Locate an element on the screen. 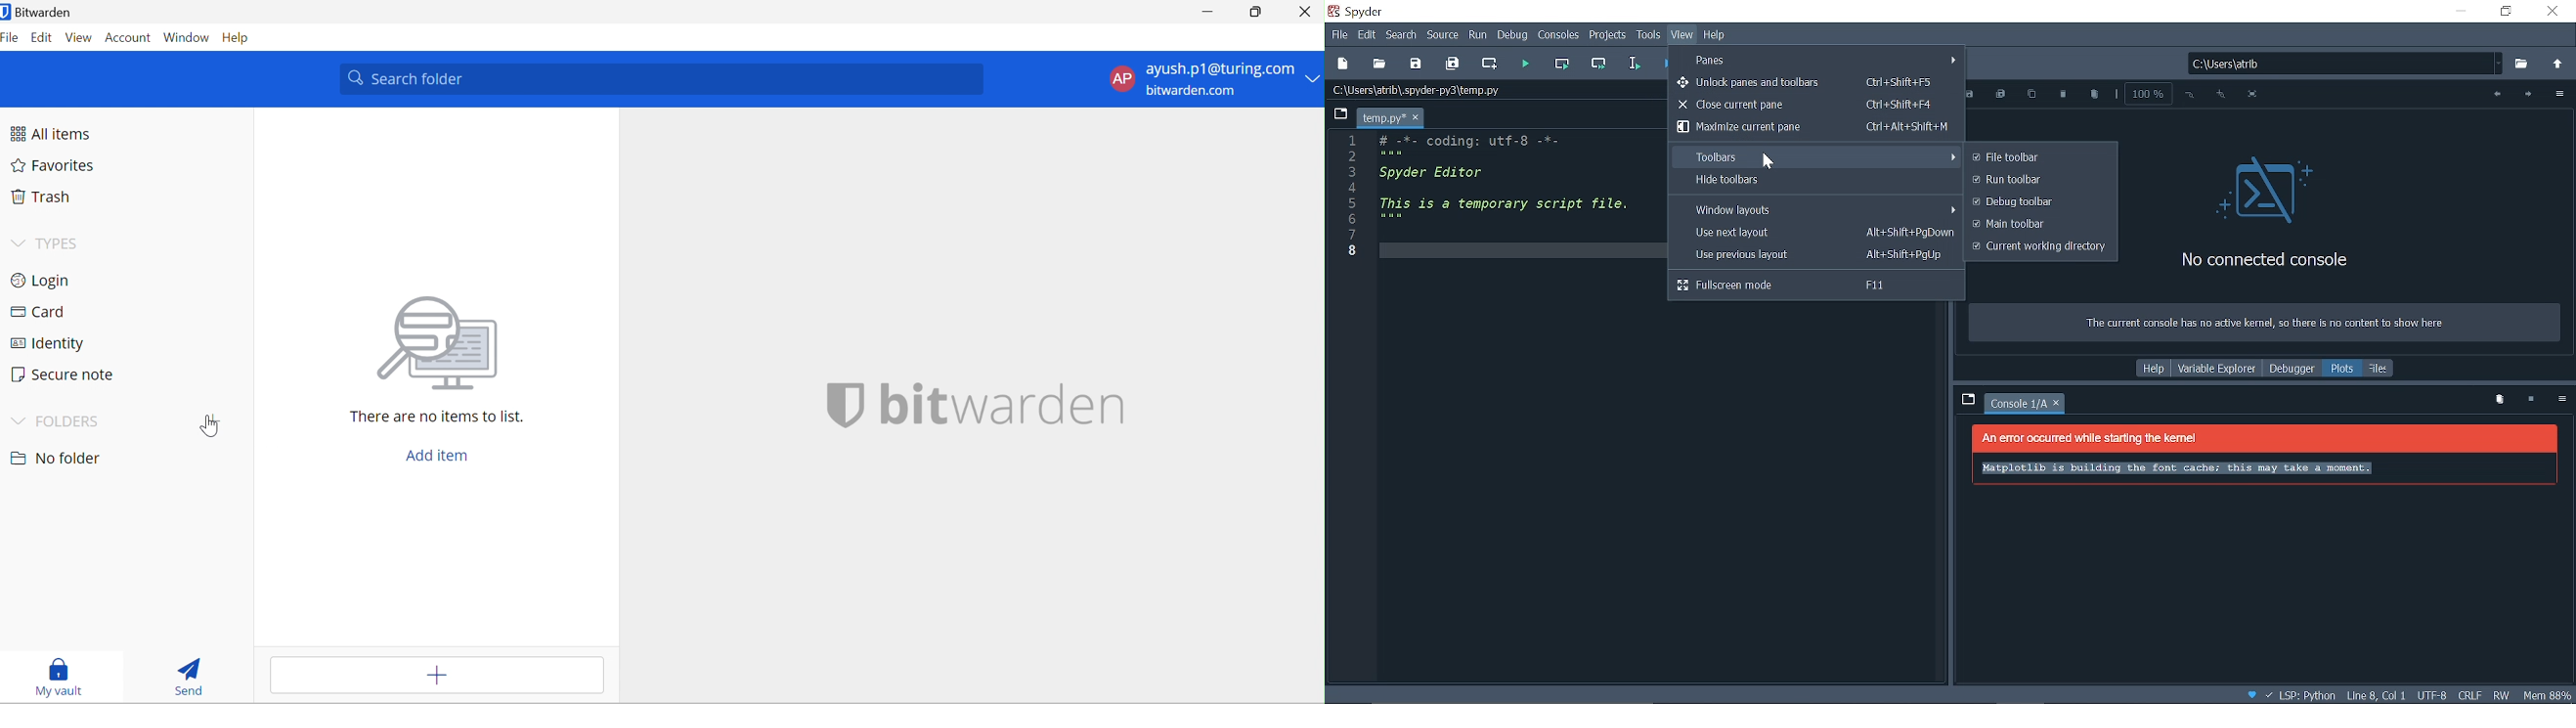 The width and height of the screenshot is (2576, 728). Open is located at coordinates (1379, 63).